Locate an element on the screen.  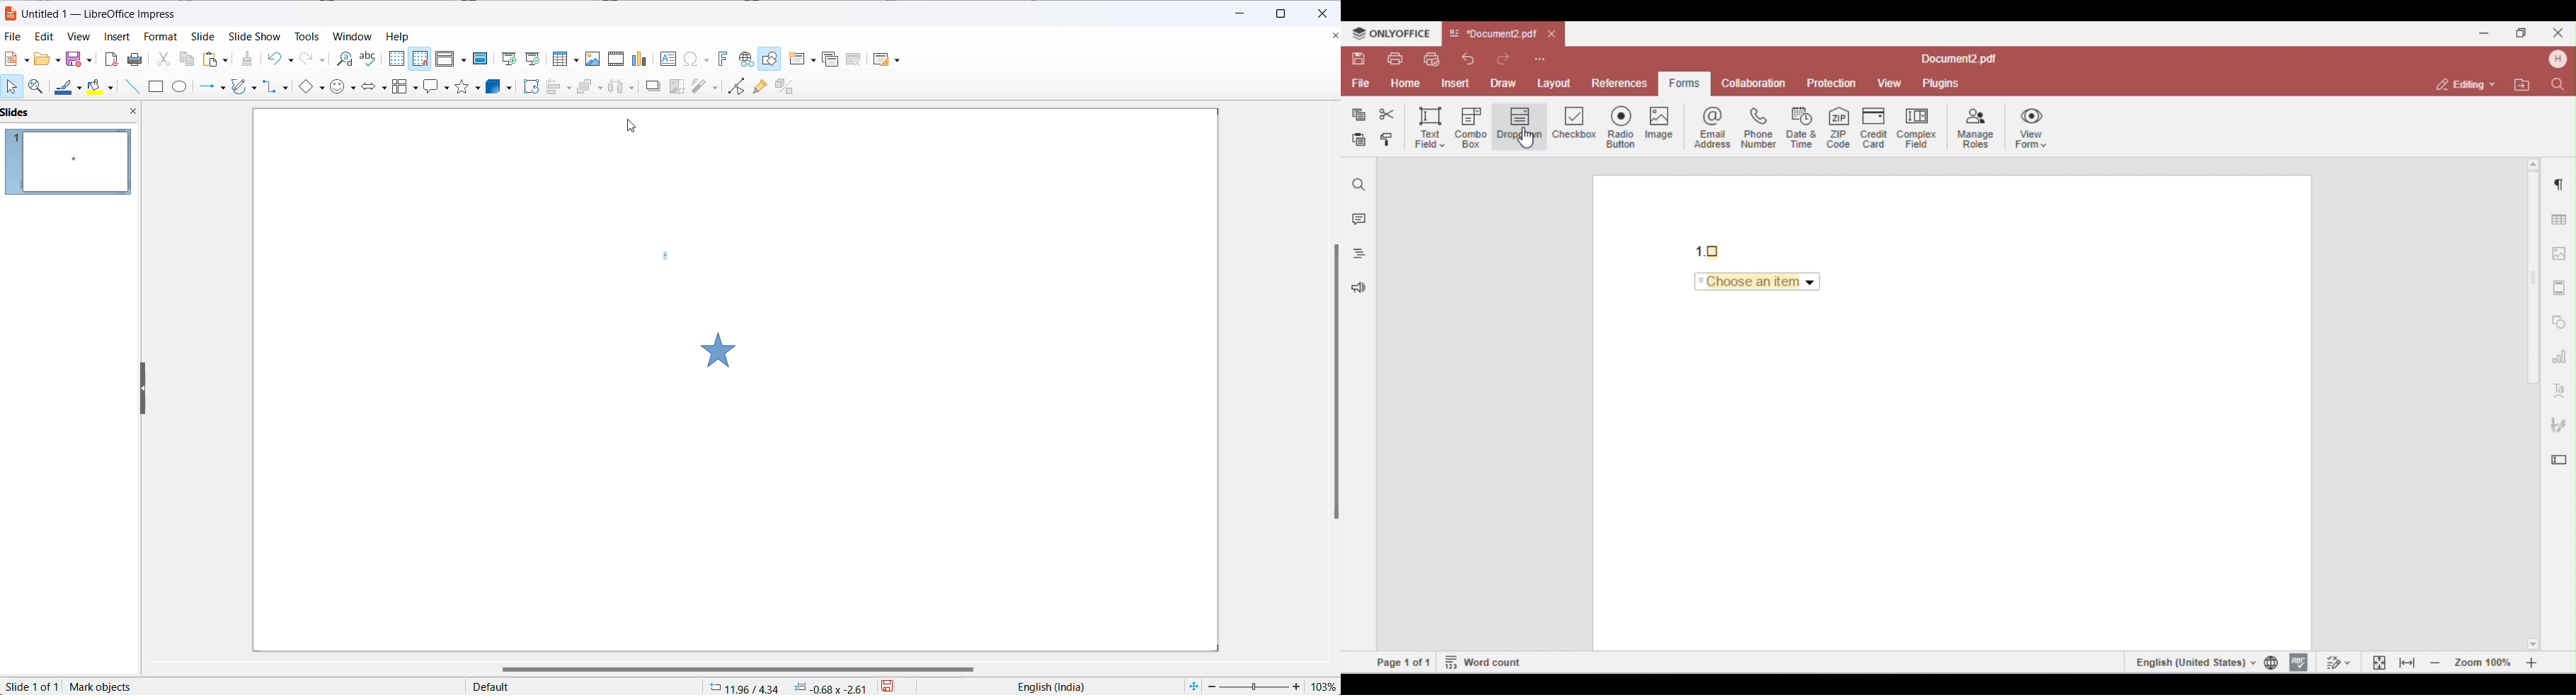
insert hyperlink is located at coordinates (745, 59).